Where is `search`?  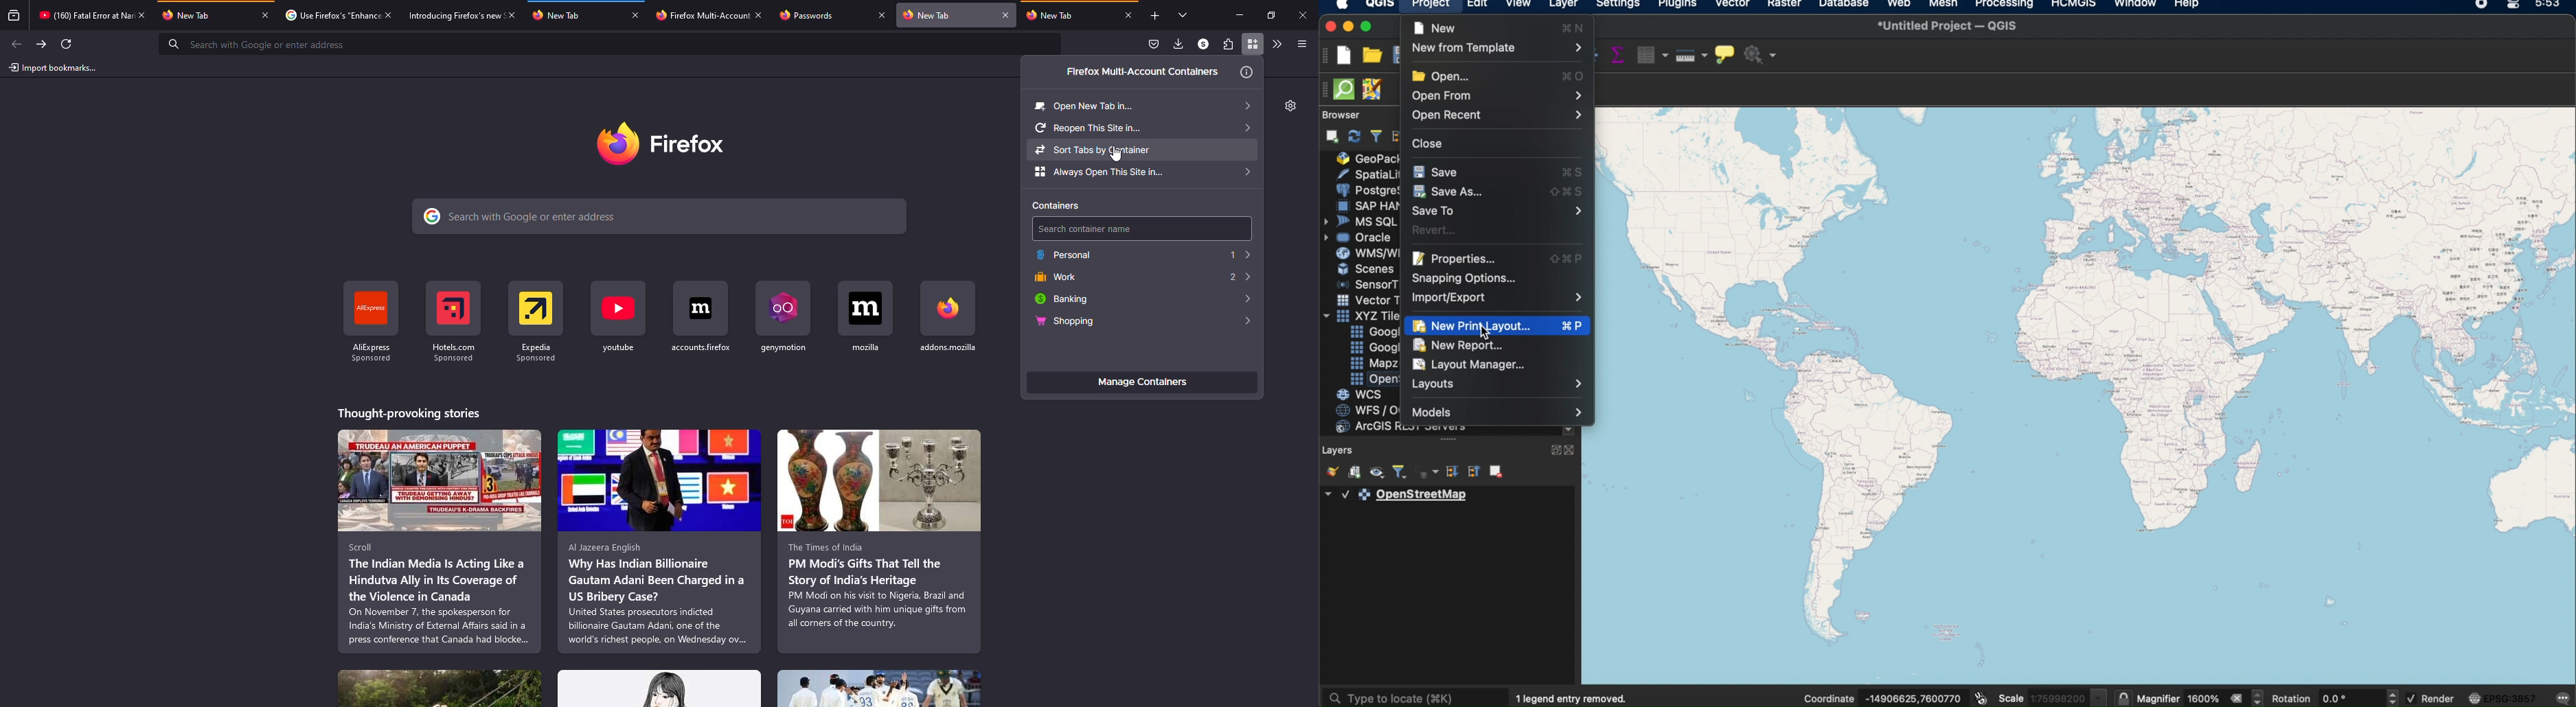 search is located at coordinates (662, 216).